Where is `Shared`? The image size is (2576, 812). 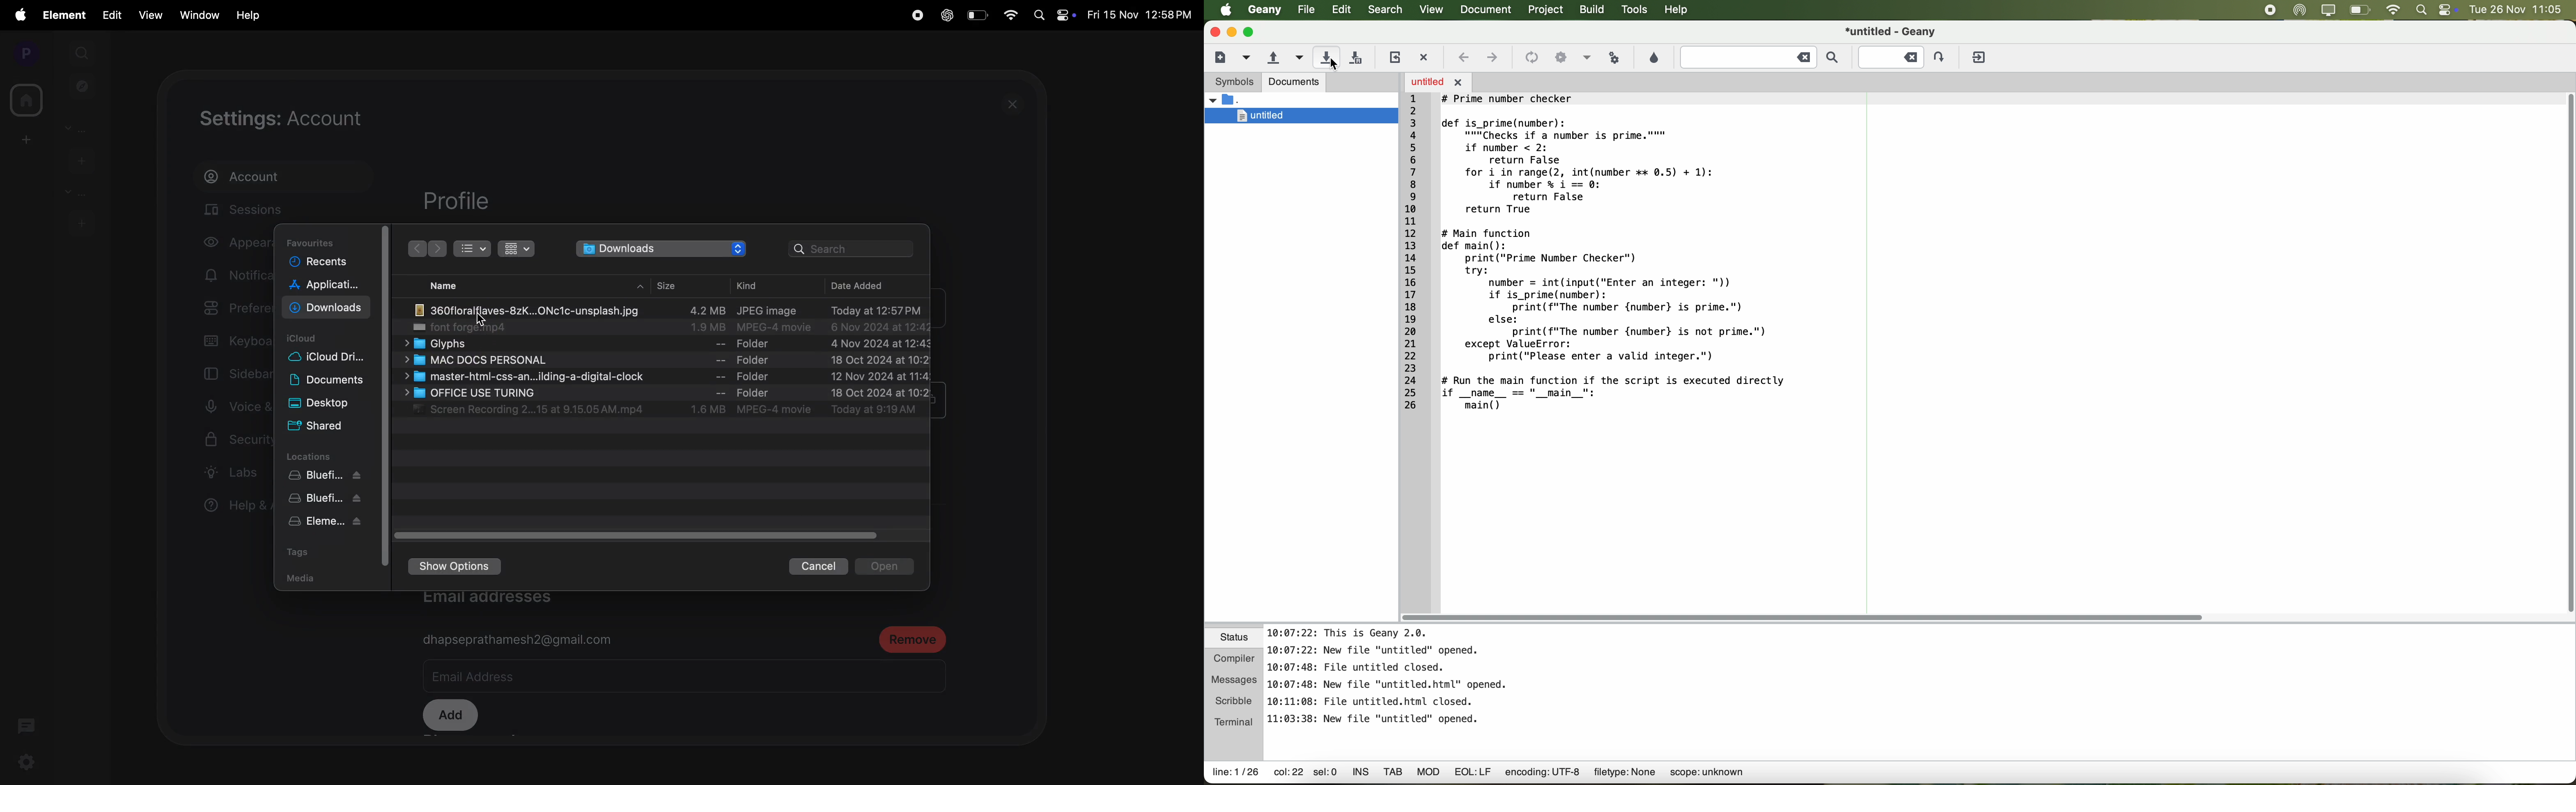
Shared is located at coordinates (320, 428).